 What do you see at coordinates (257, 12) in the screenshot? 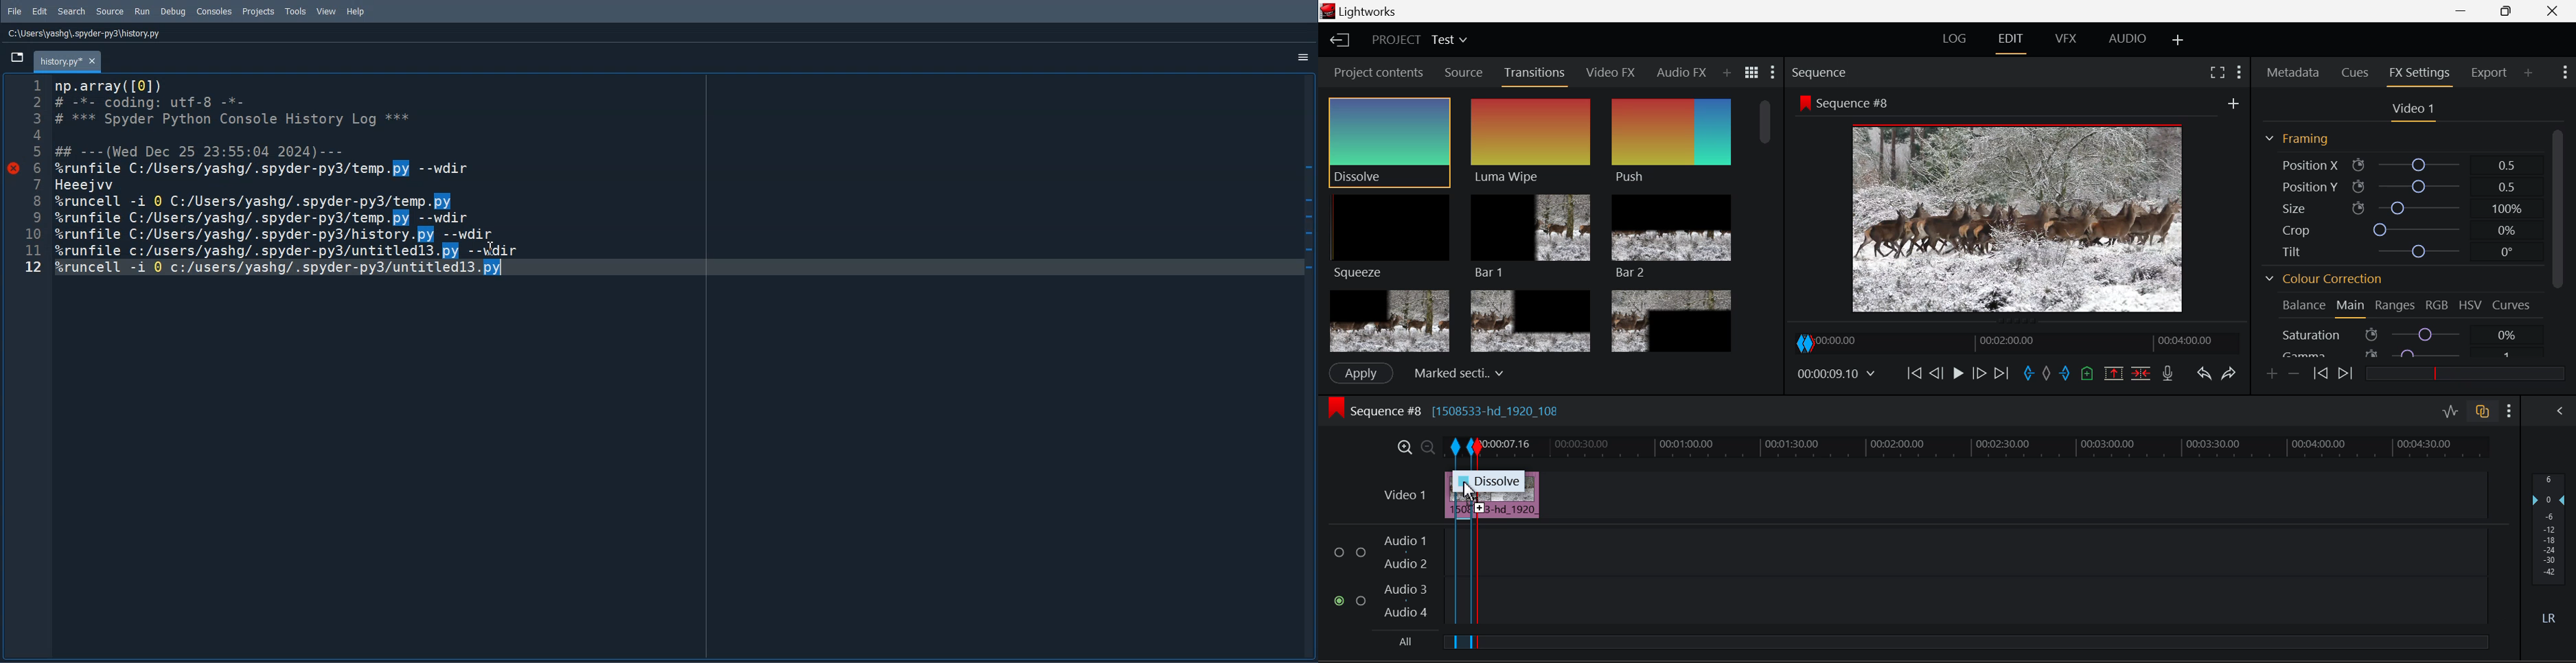
I see `Projects` at bounding box center [257, 12].